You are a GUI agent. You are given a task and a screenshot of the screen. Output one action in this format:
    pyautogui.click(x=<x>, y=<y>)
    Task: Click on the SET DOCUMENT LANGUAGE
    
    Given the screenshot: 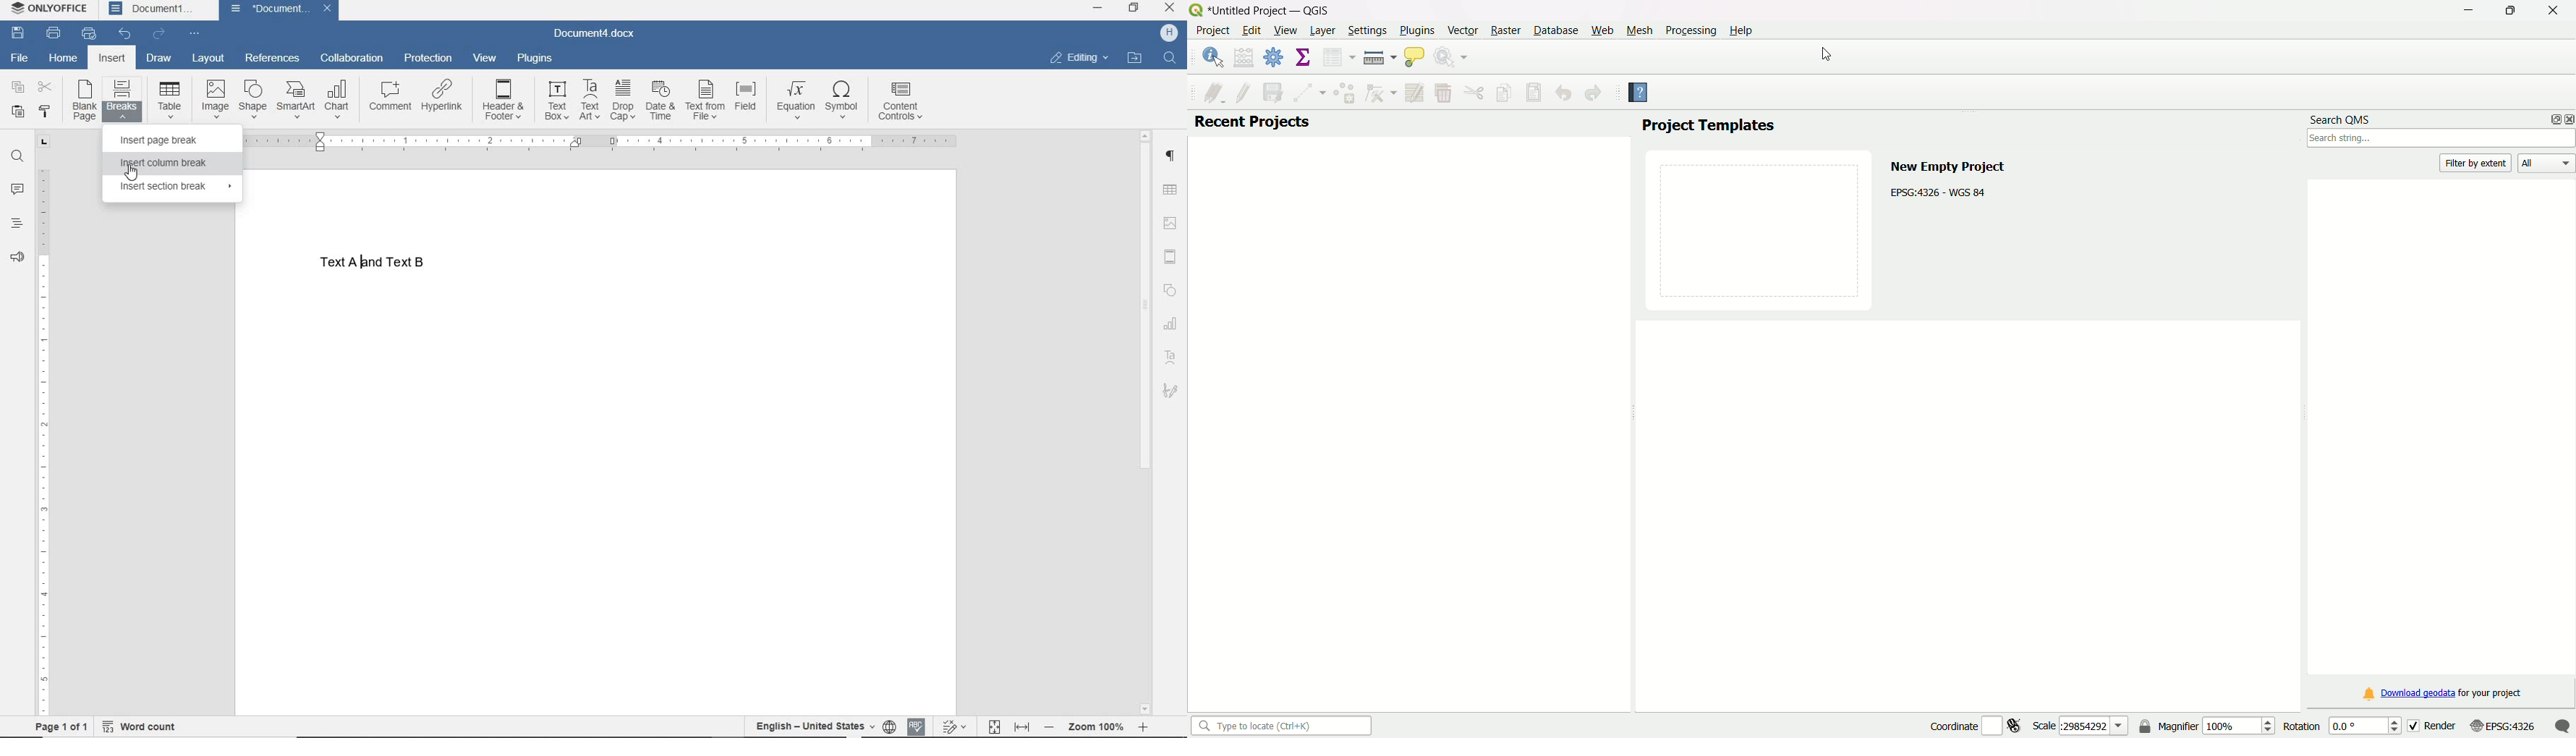 What is the action you would take?
    pyautogui.click(x=889, y=725)
    